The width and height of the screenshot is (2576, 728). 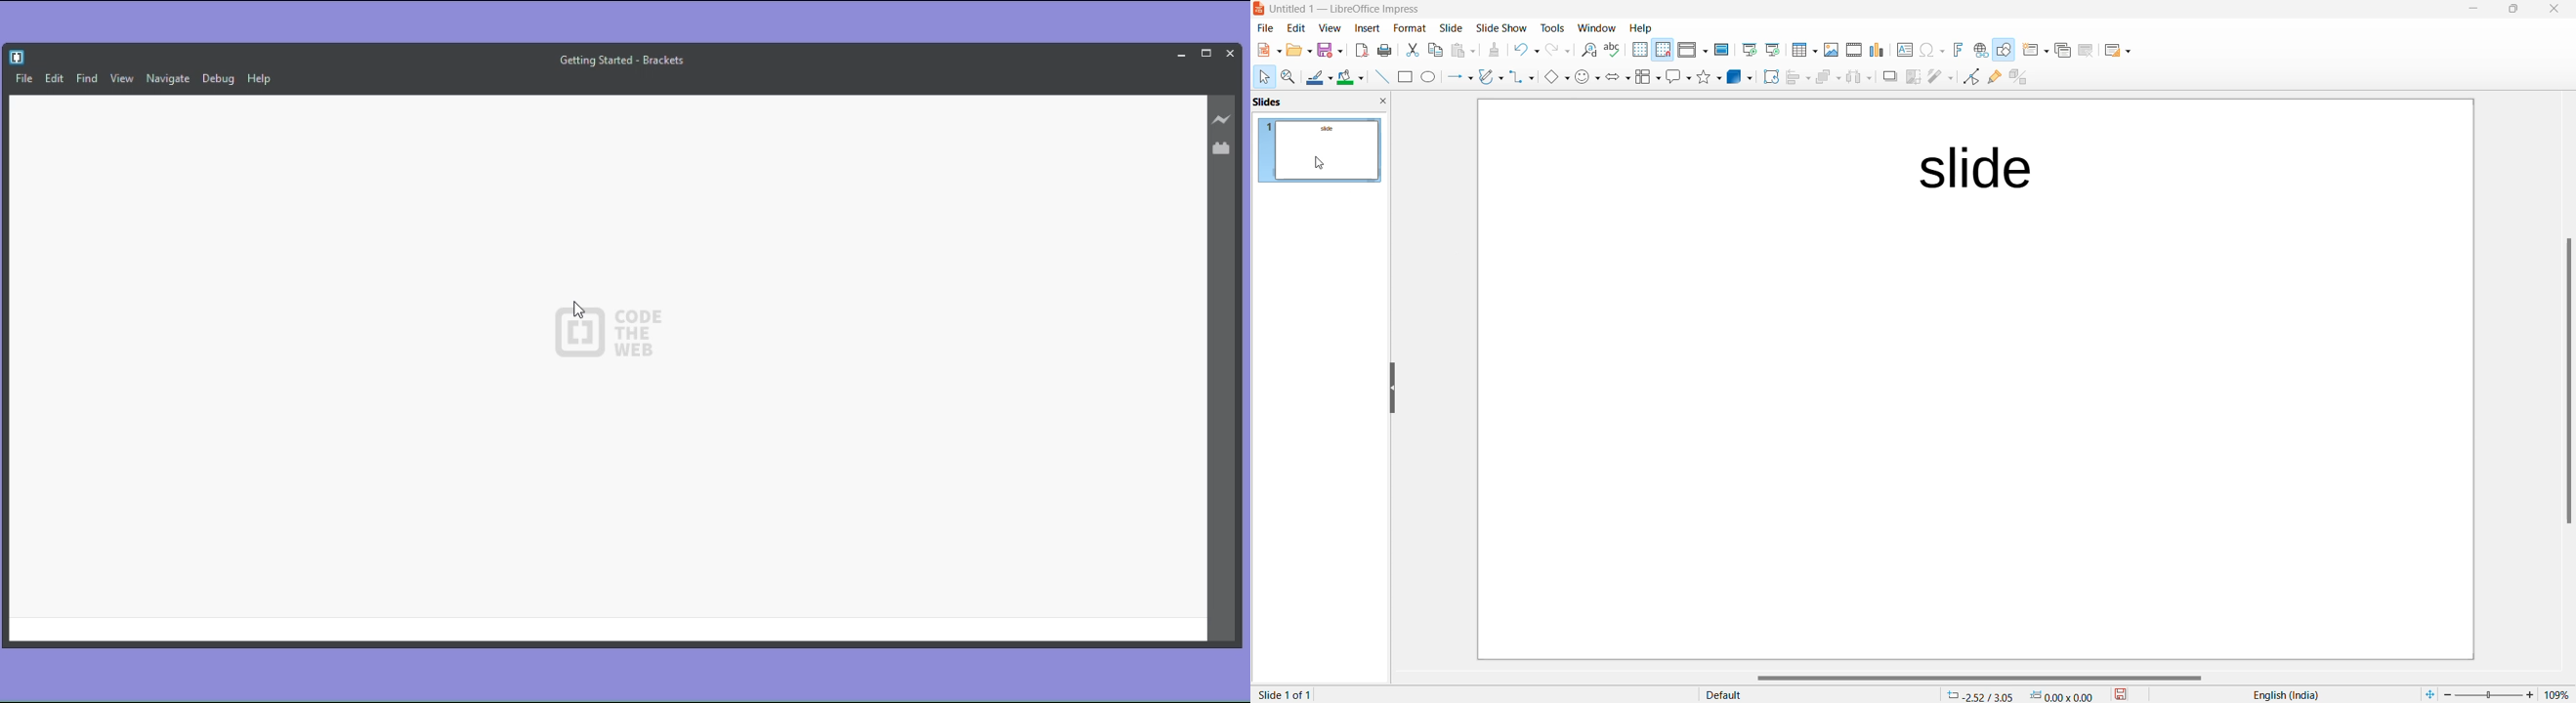 What do you see at coordinates (1554, 27) in the screenshot?
I see `tools` at bounding box center [1554, 27].